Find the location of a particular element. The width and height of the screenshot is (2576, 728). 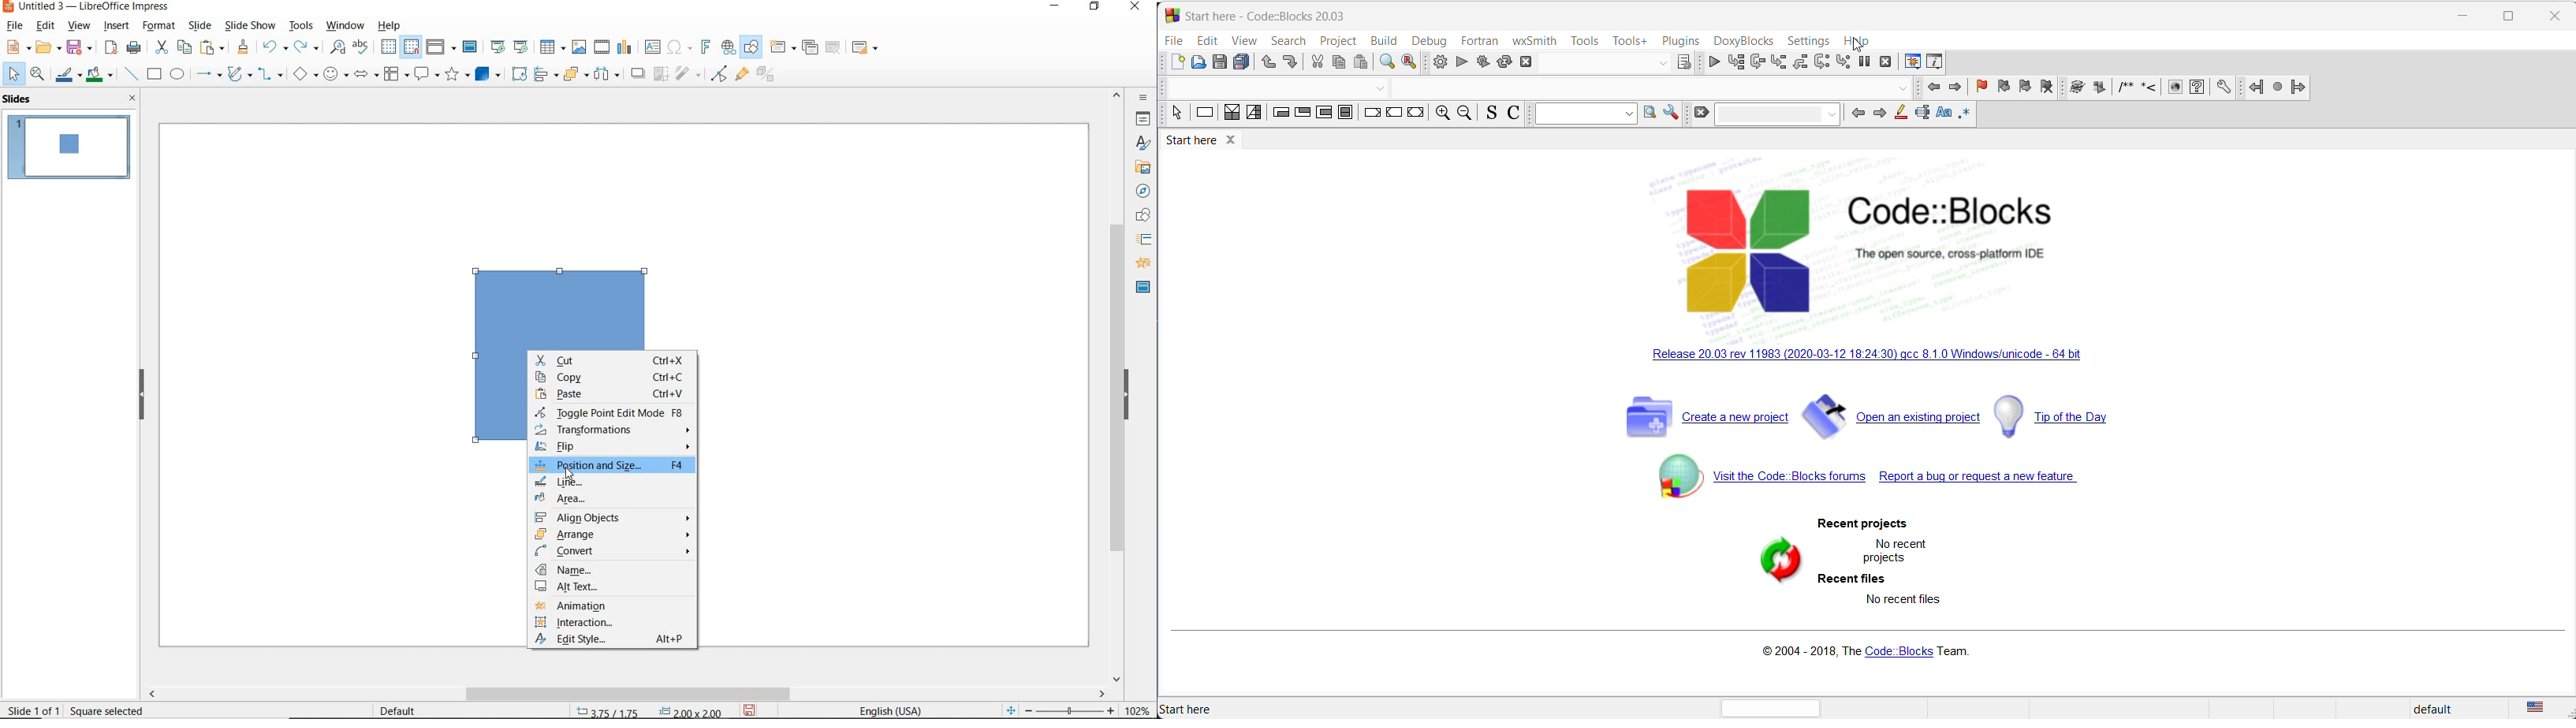

edit is located at coordinates (45, 26).